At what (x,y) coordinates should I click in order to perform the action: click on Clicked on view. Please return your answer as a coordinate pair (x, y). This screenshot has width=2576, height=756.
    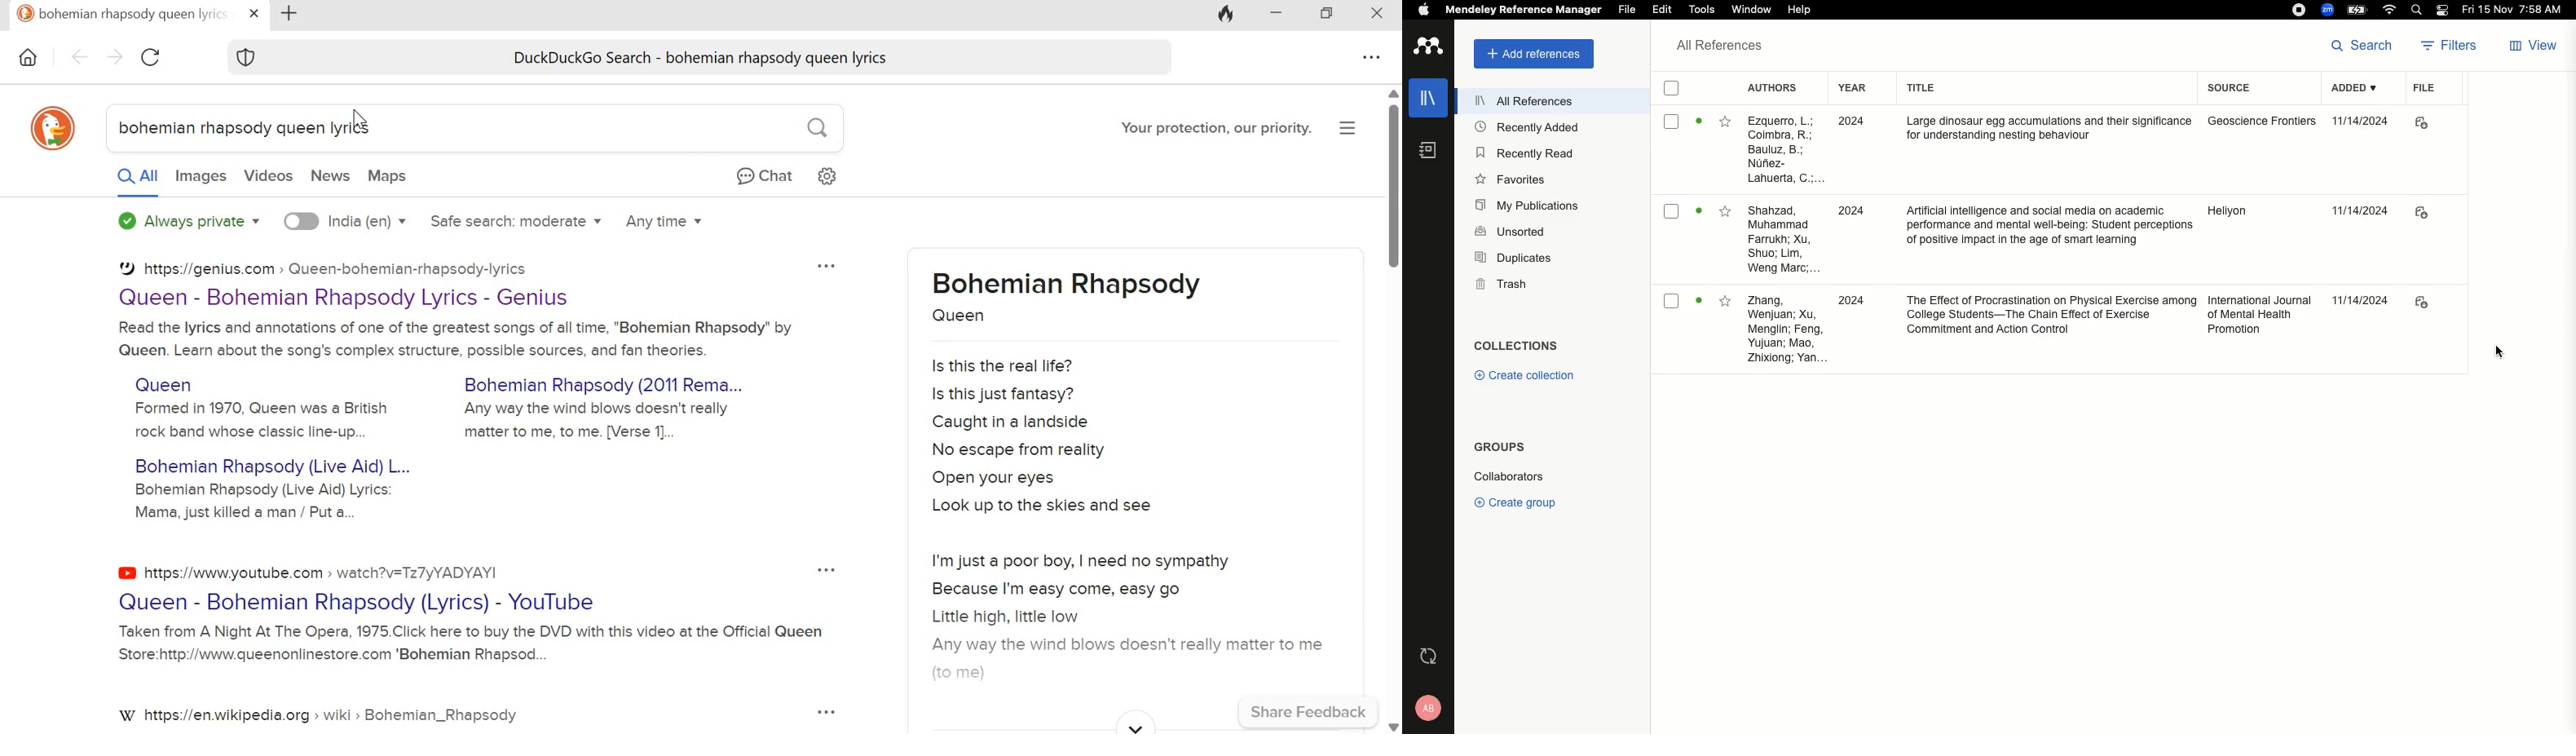
    Looking at the image, I should click on (2534, 43).